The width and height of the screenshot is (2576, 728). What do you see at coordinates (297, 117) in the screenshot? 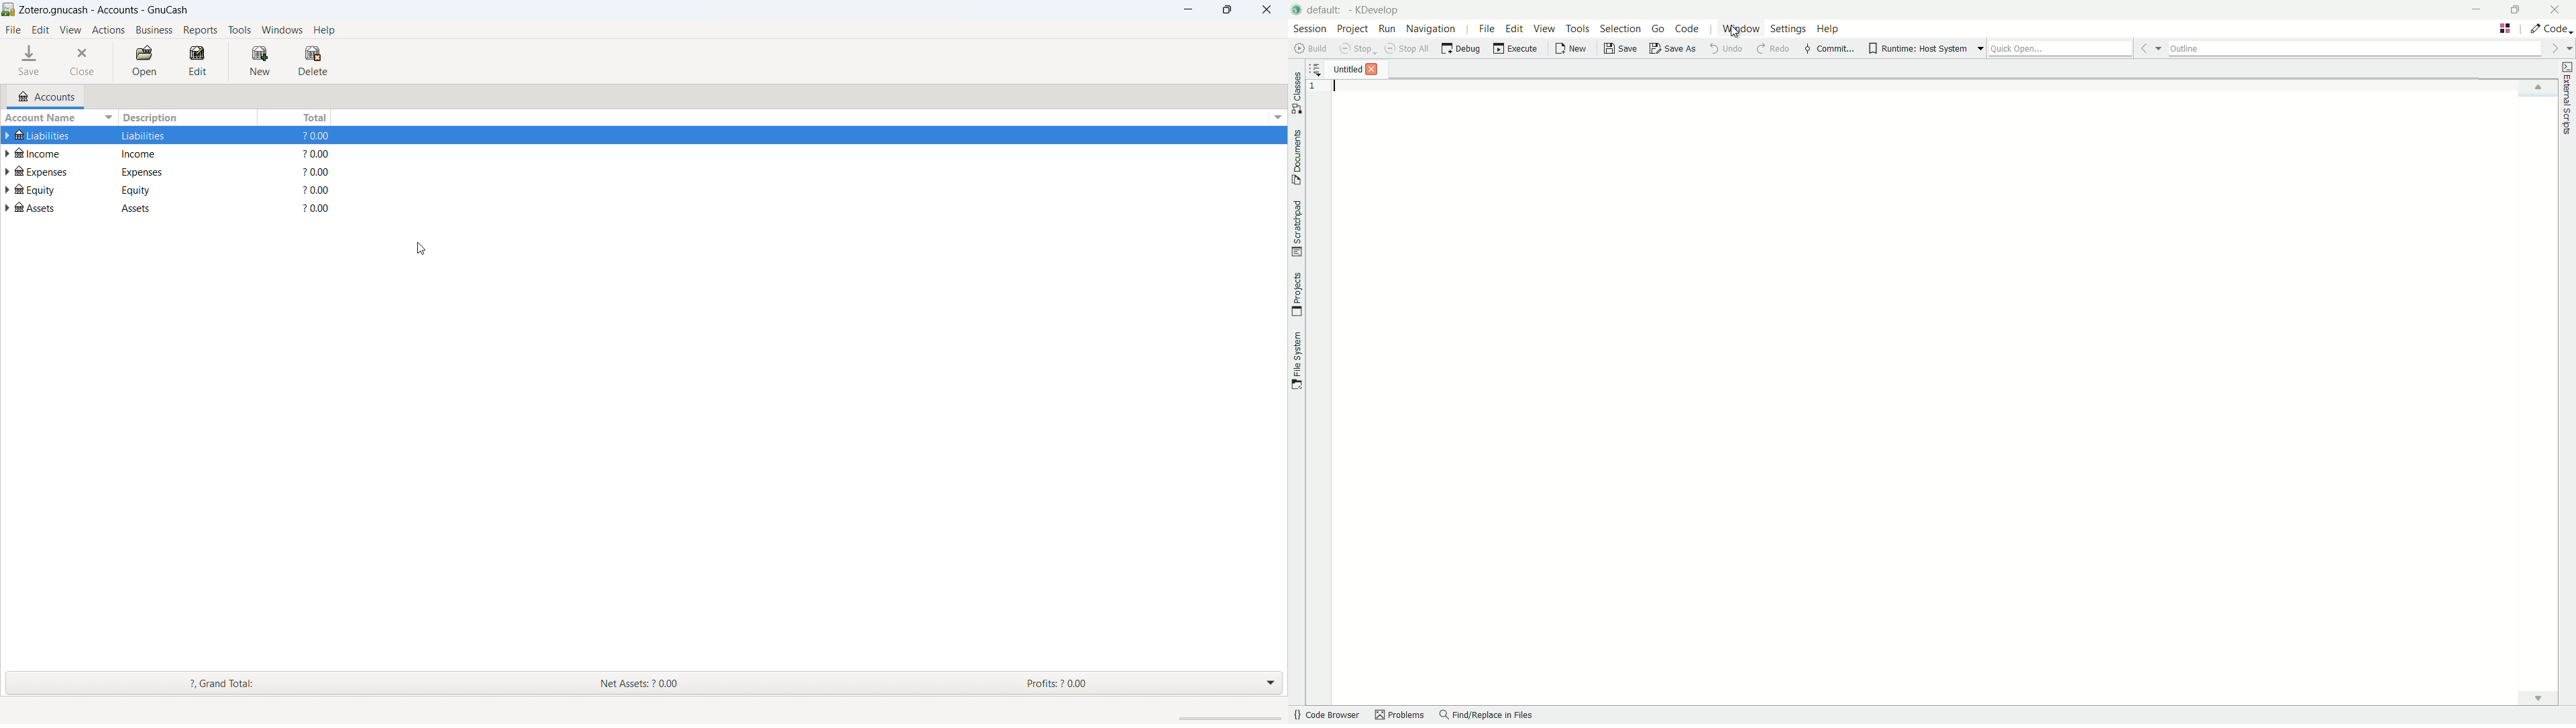
I see `total` at bounding box center [297, 117].